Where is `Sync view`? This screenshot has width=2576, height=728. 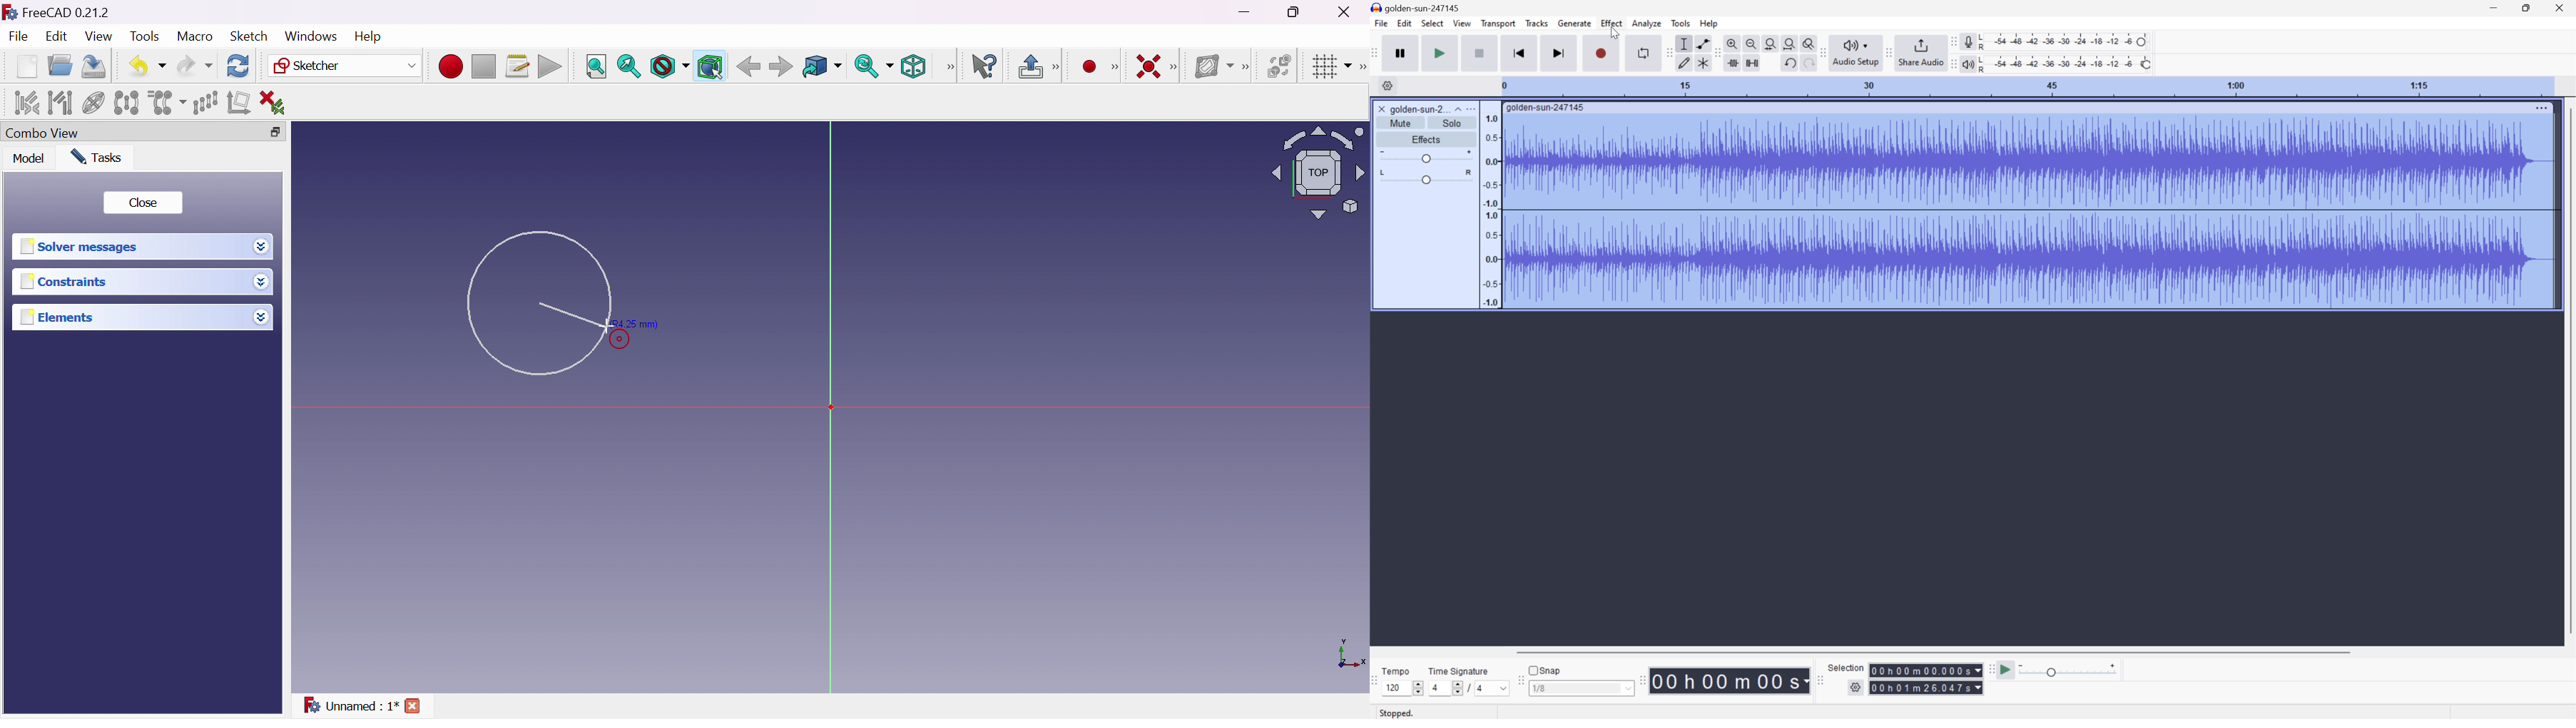 Sync view is located at coordinates (872, 65).